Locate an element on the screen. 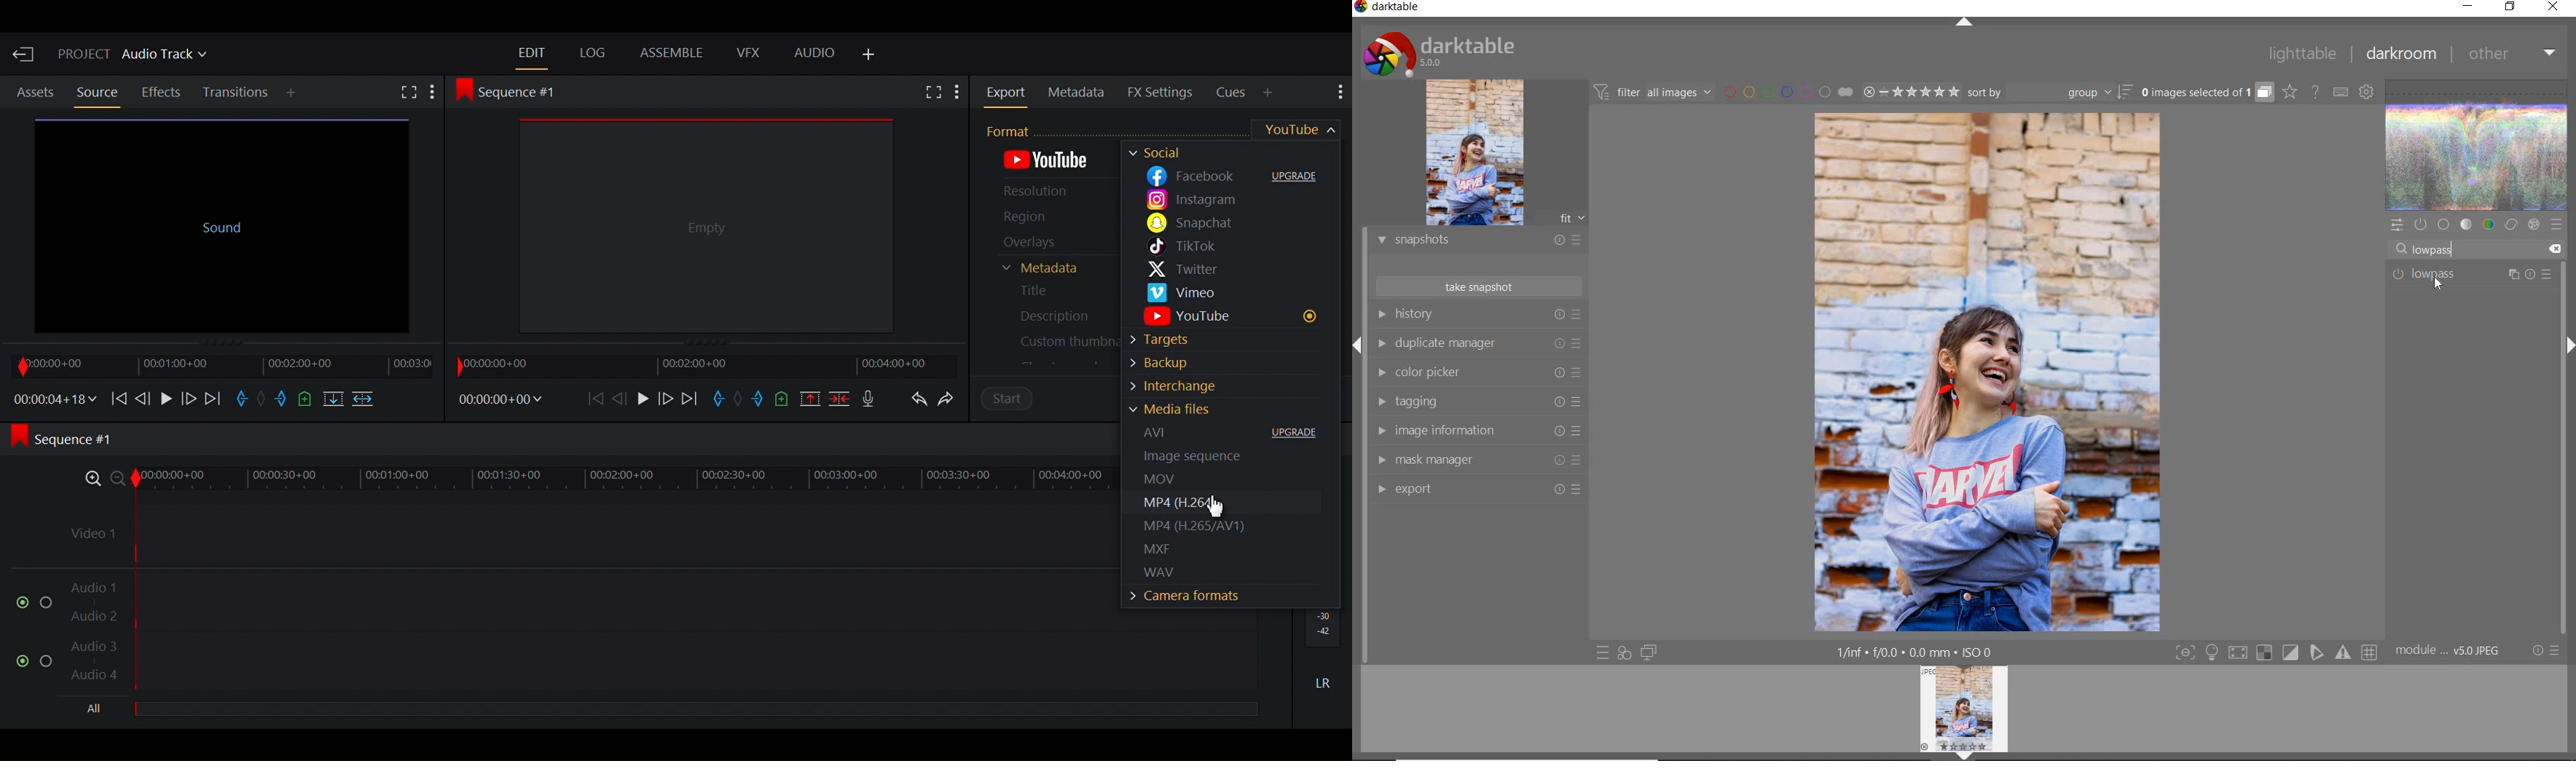  Tiktok is located at coordinates (1230, 248).